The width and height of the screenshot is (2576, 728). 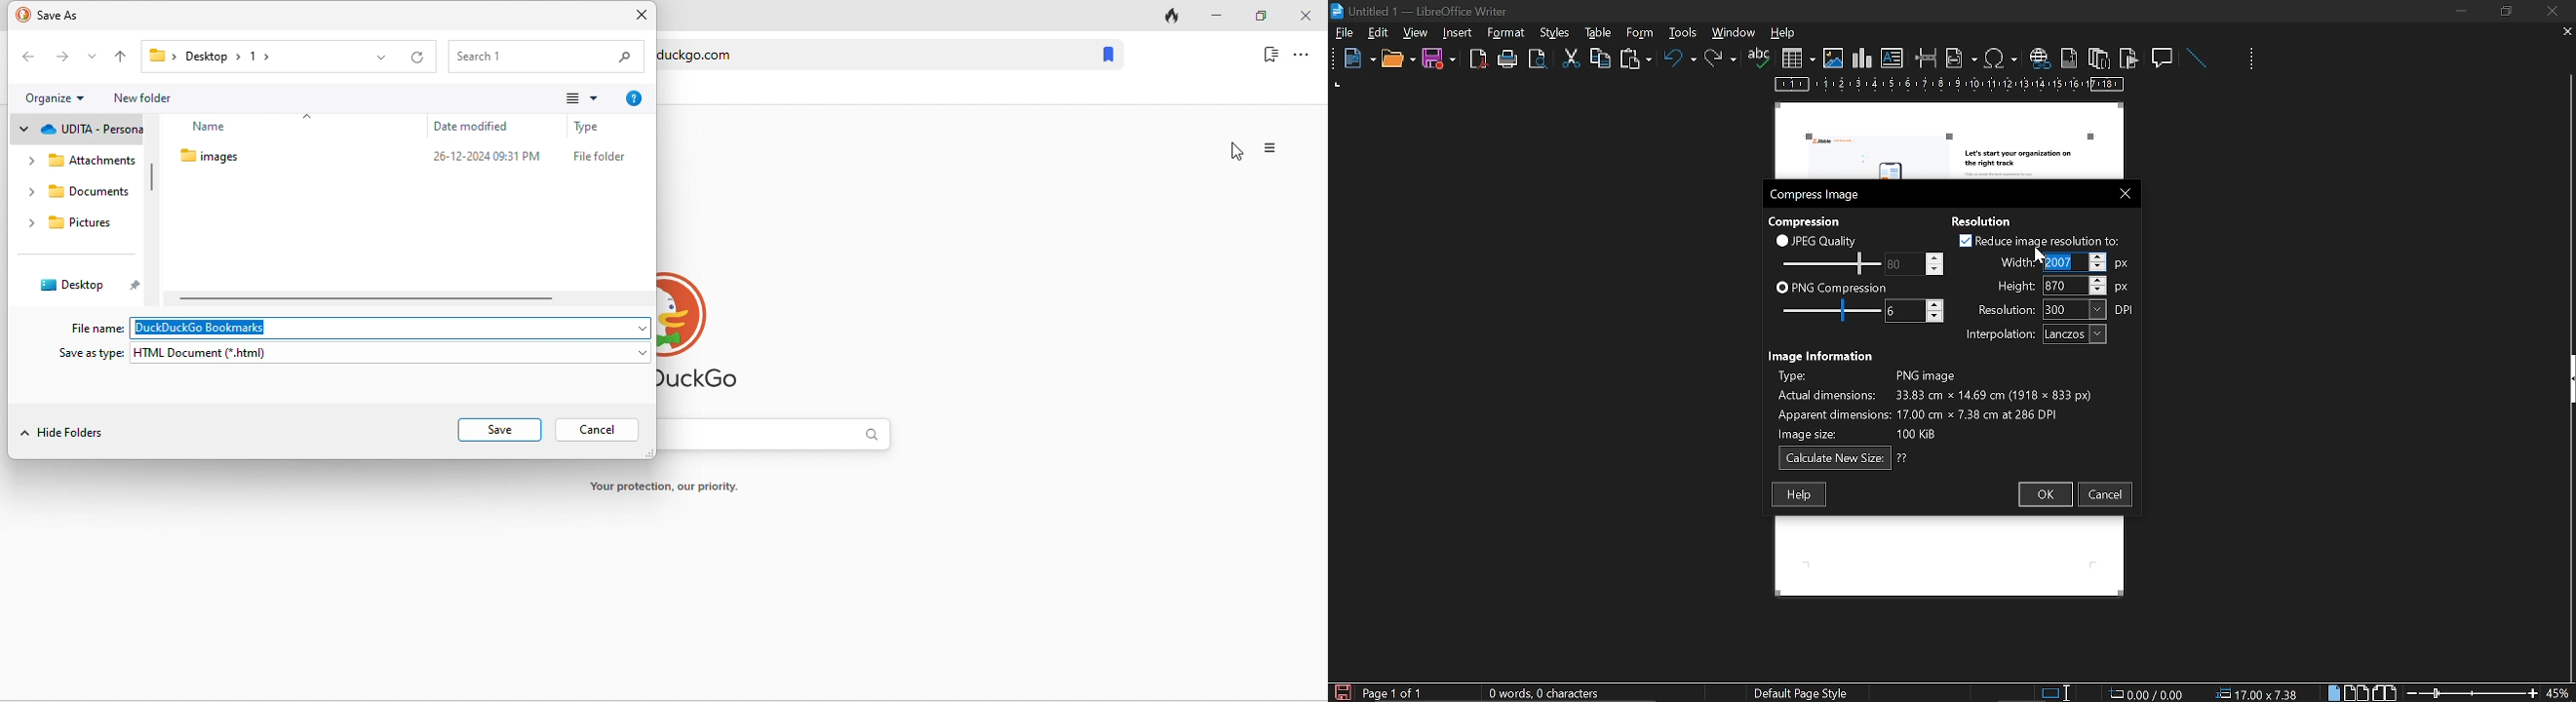 I want to click on close, so click(x=1308, y=15).